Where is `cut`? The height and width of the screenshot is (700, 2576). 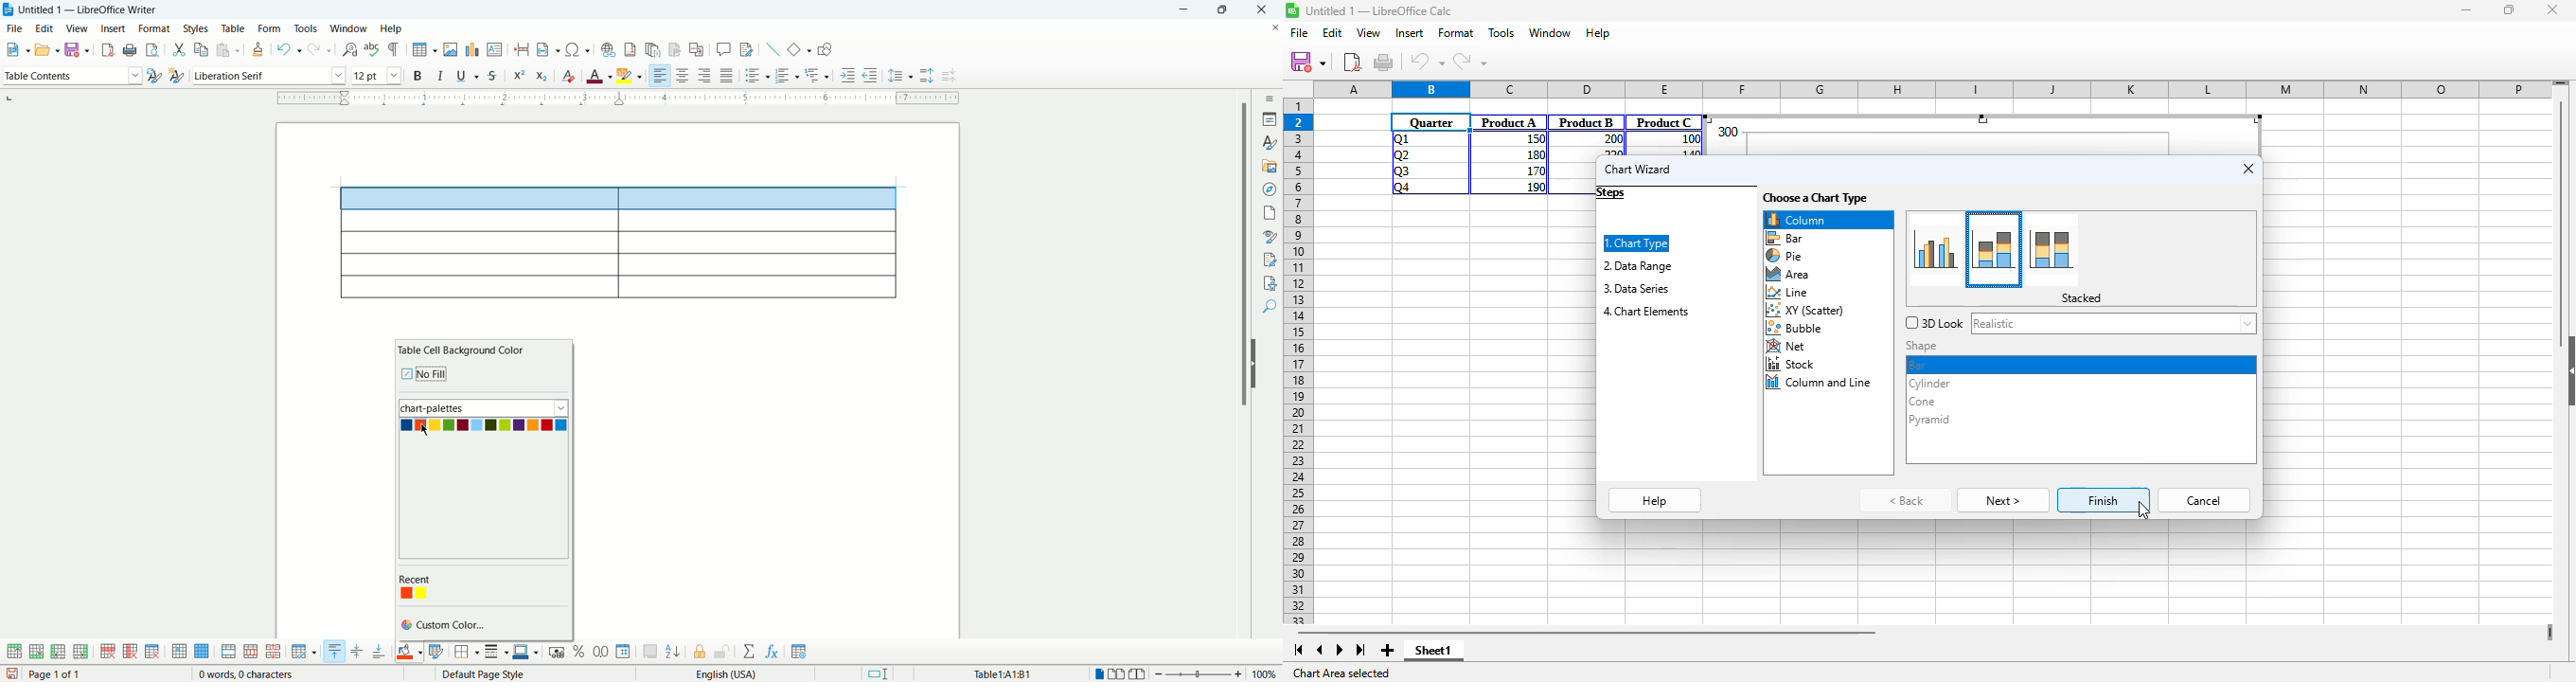
cut is located at coordinates (180, 51).